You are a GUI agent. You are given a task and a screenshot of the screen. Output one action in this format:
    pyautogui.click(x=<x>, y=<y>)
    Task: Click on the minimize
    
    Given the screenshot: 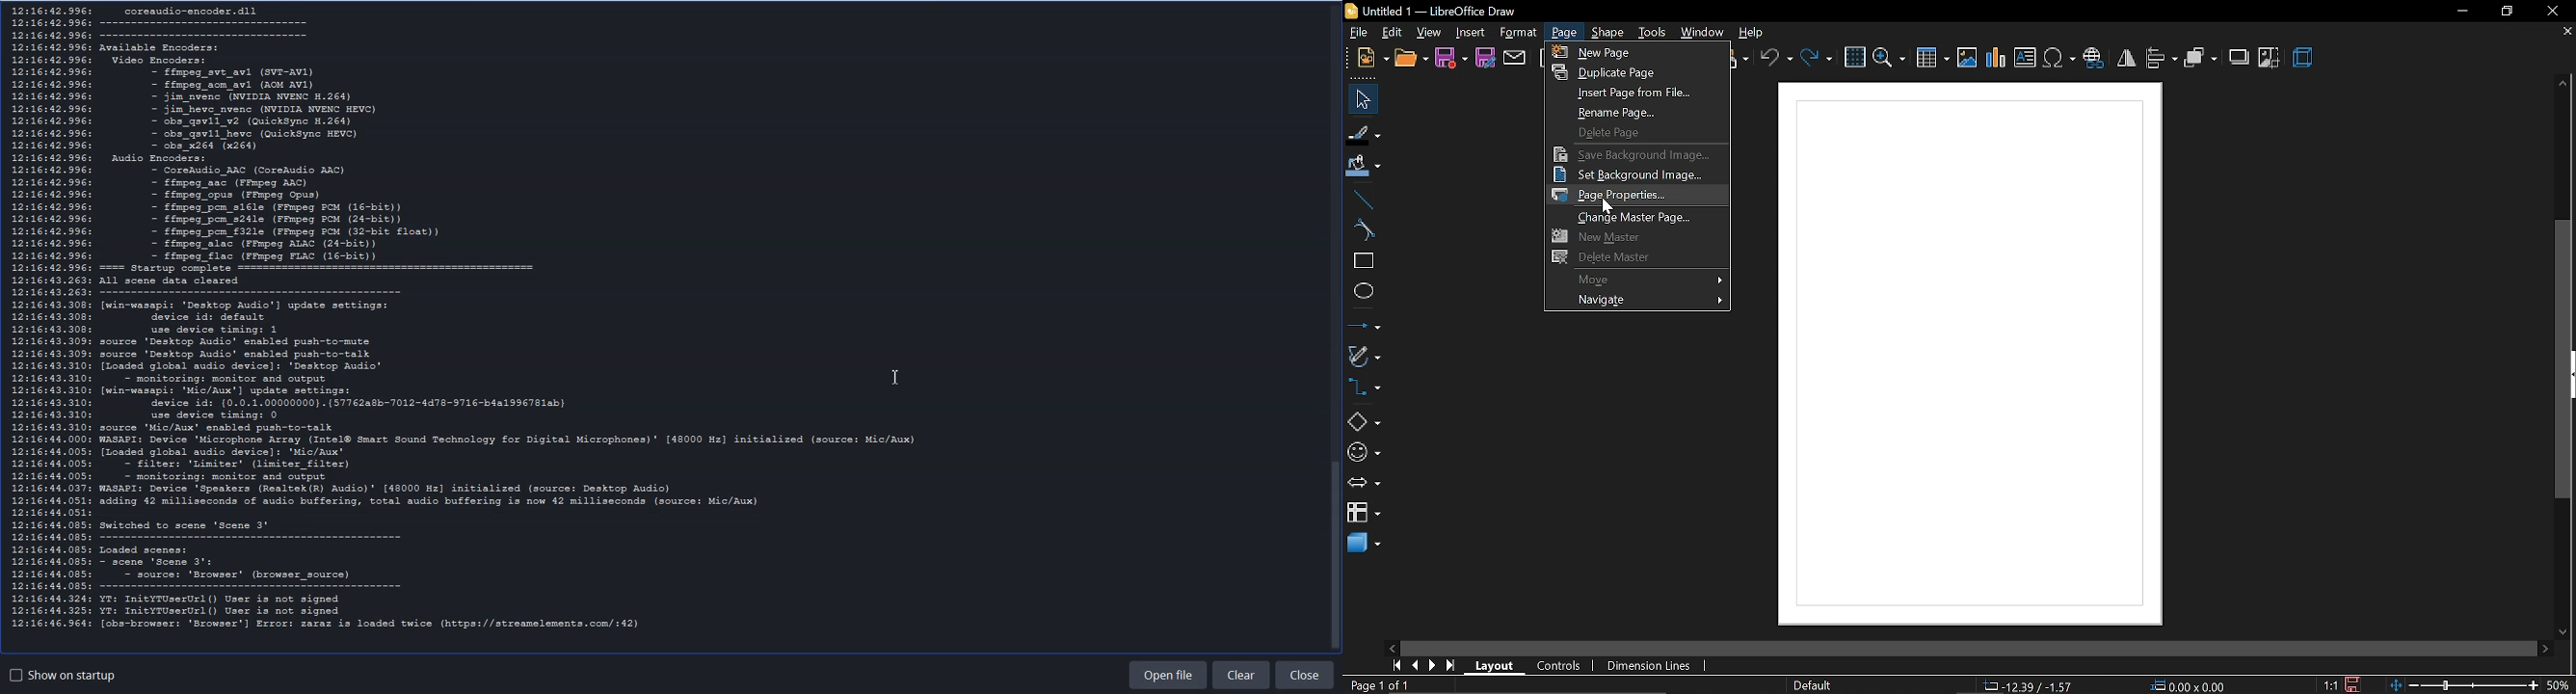 What is the action you would take?
    pyautogui.click(x=2461, y=12)
    